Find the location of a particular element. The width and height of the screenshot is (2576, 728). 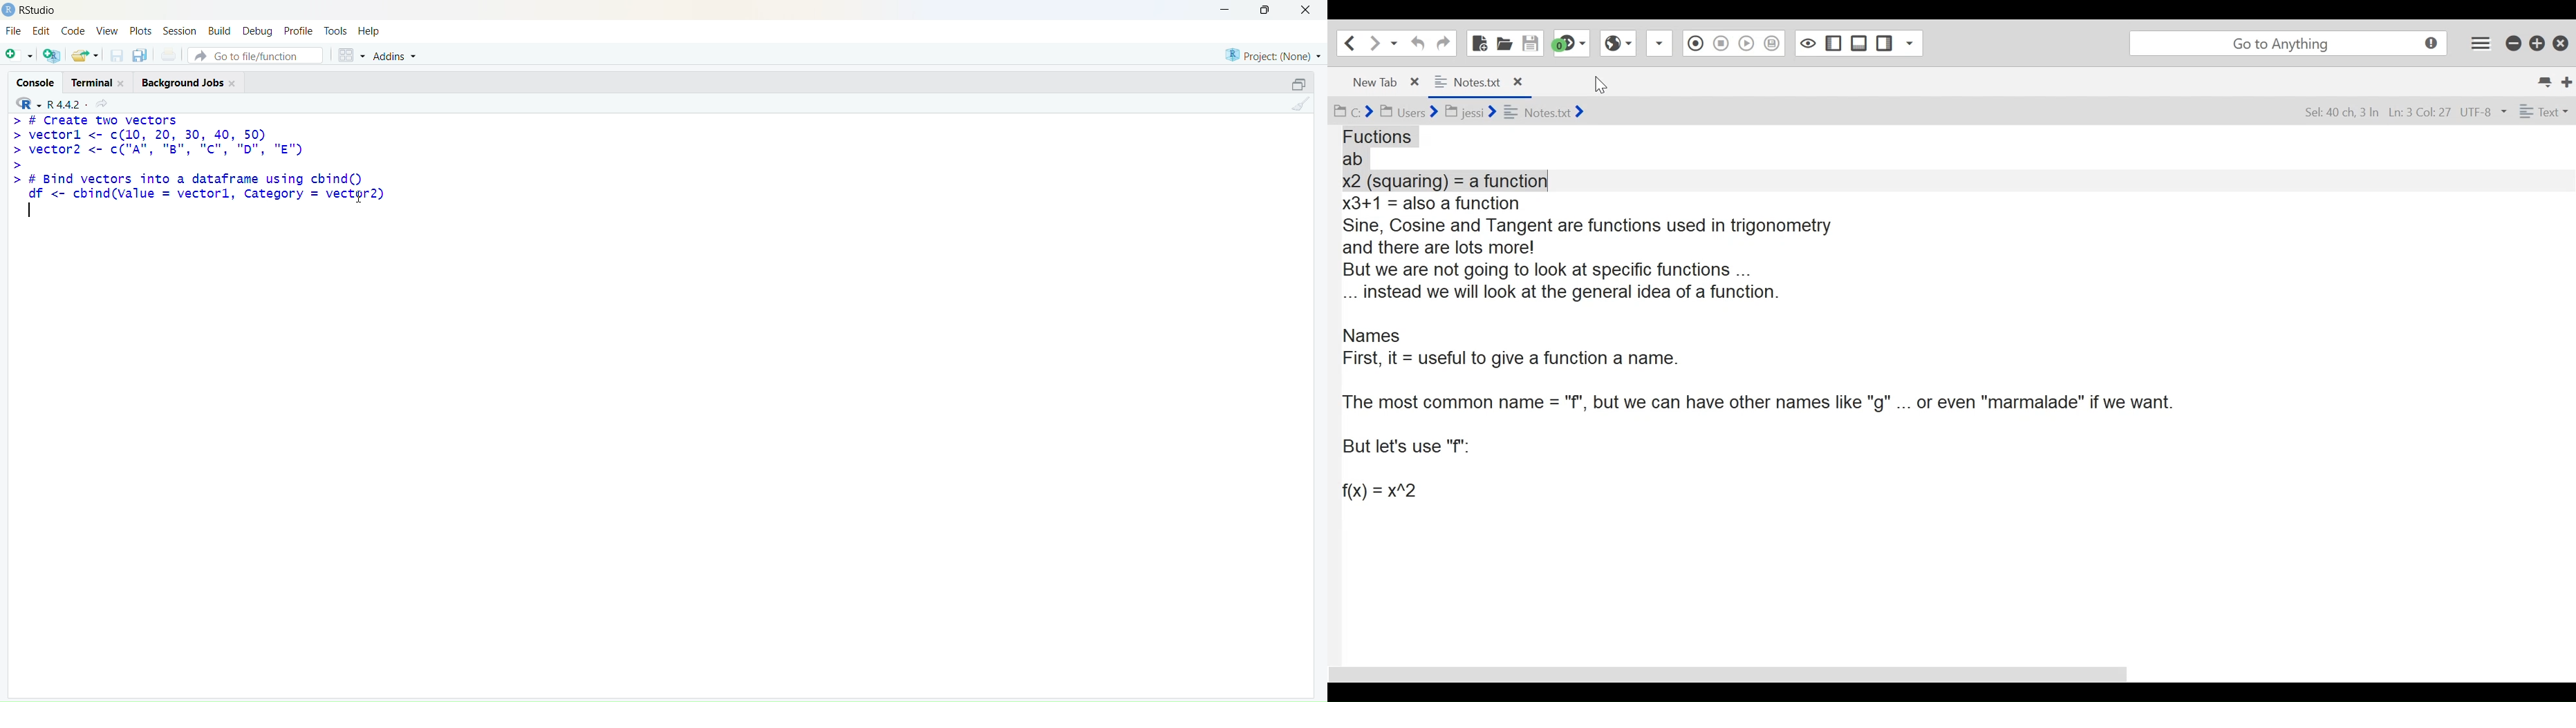

 R 4.4.2 is located at coordinates (46, 104).